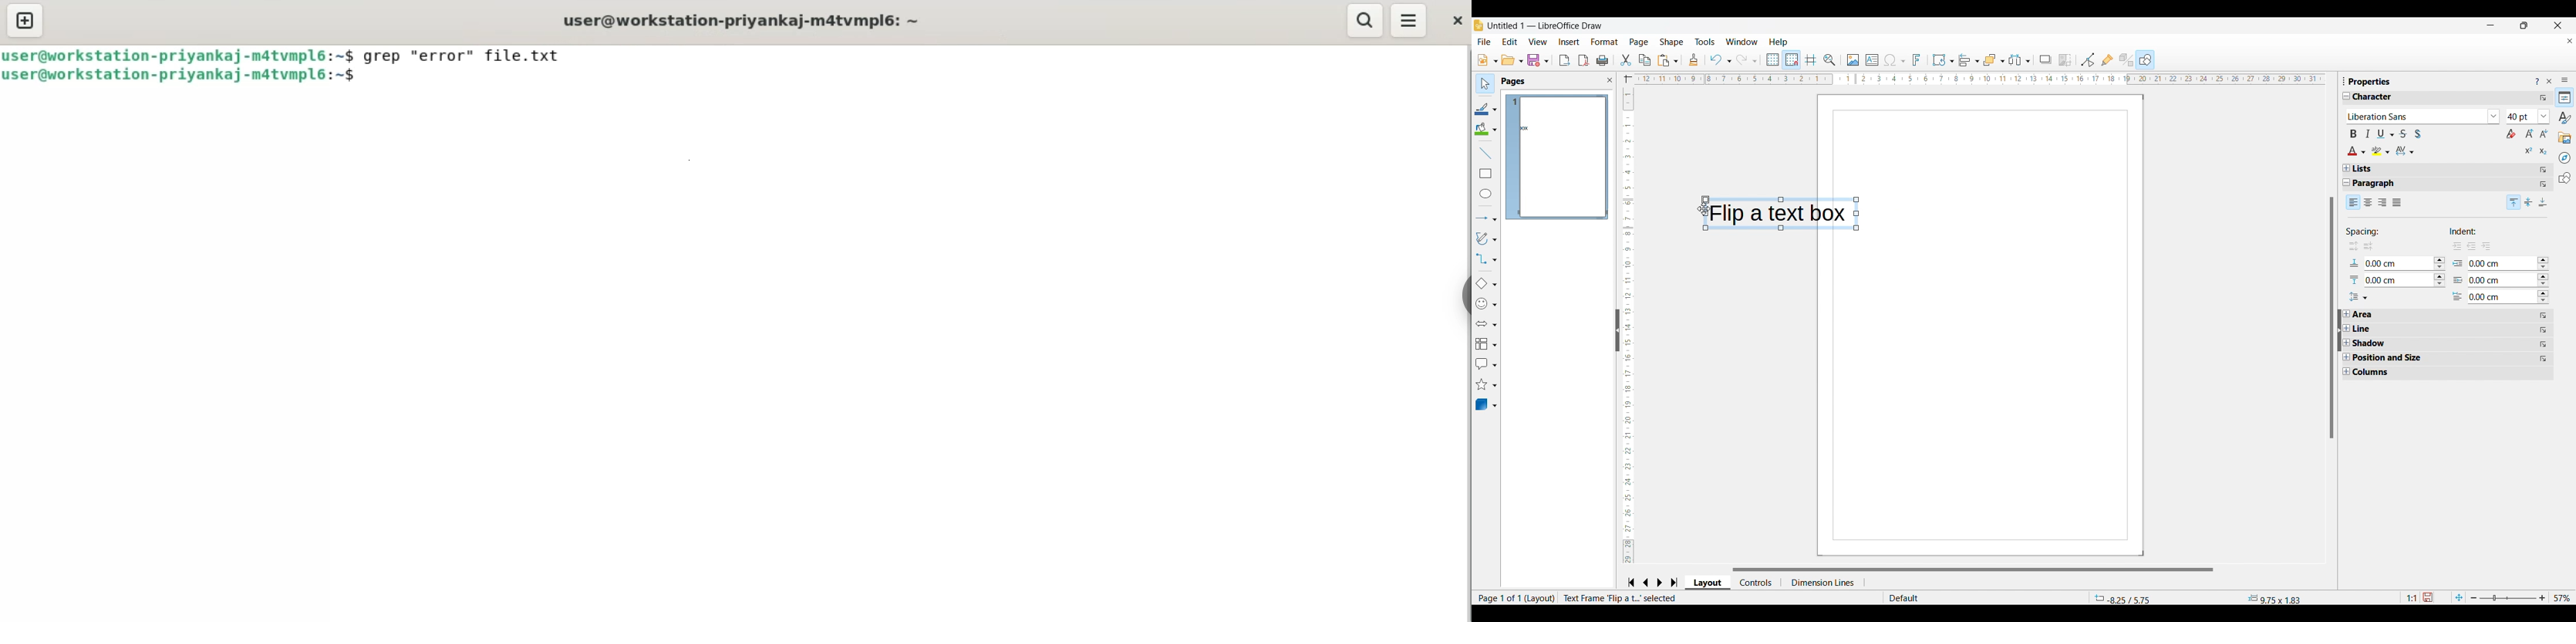 This screenshot has height=644, width=2576. I want to click on Insert line, so click(1485, 153).